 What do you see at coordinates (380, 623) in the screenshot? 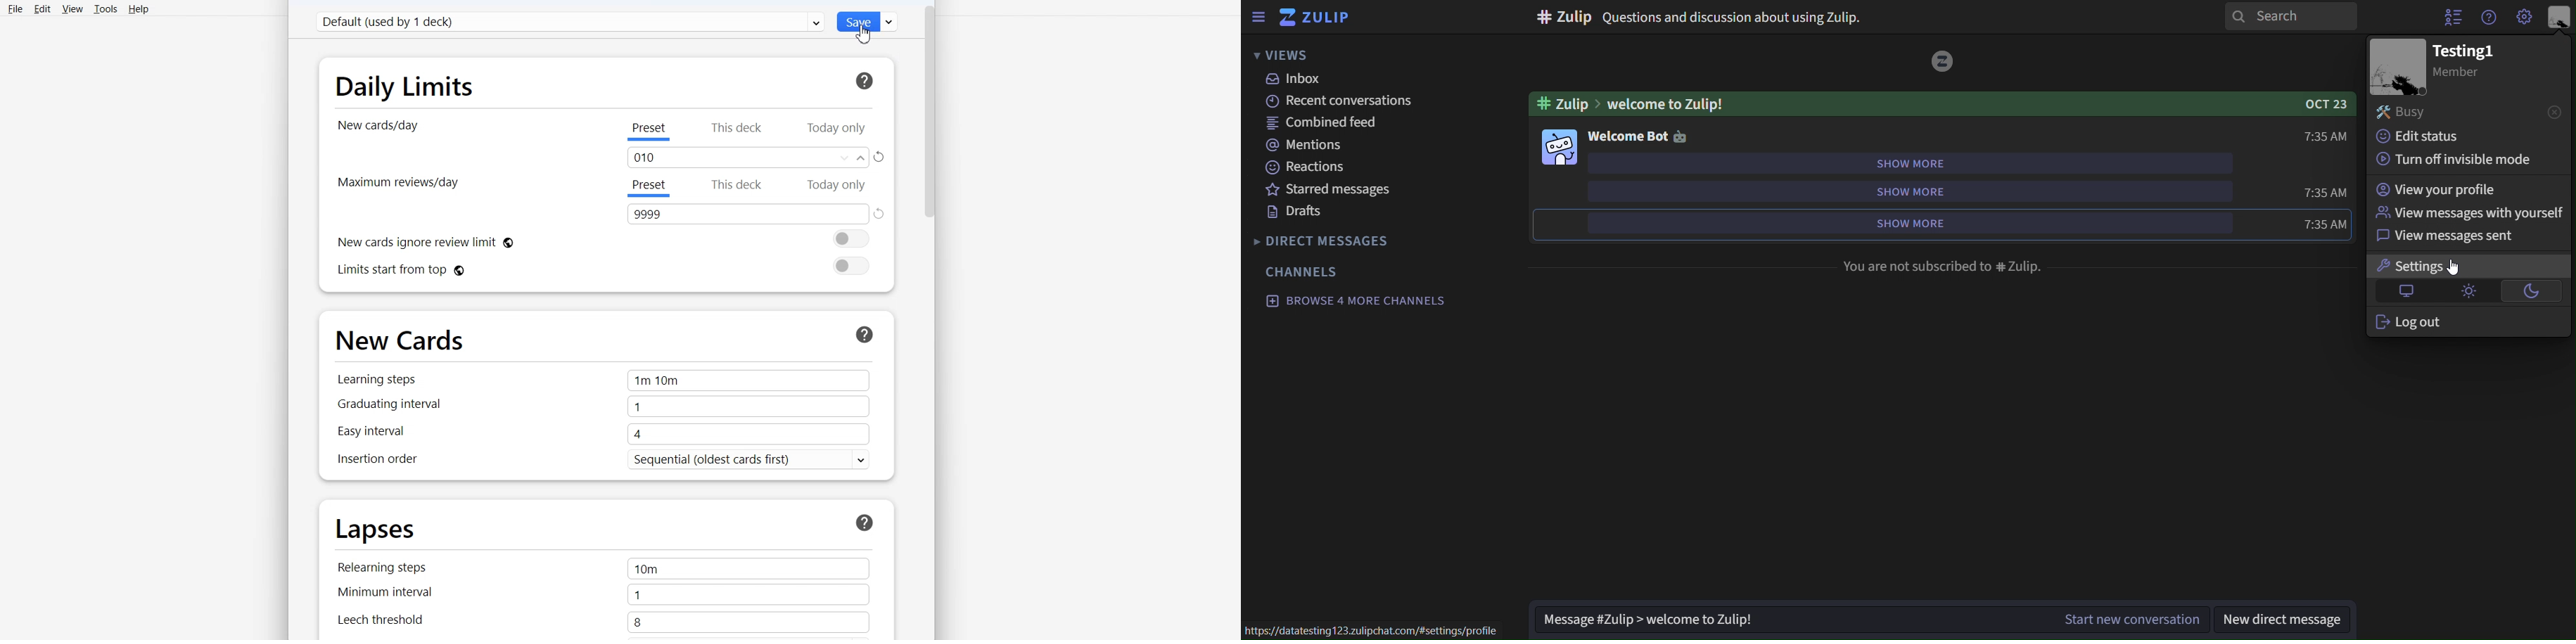
I see `Leech threshold` at bounding box center [380, 623].